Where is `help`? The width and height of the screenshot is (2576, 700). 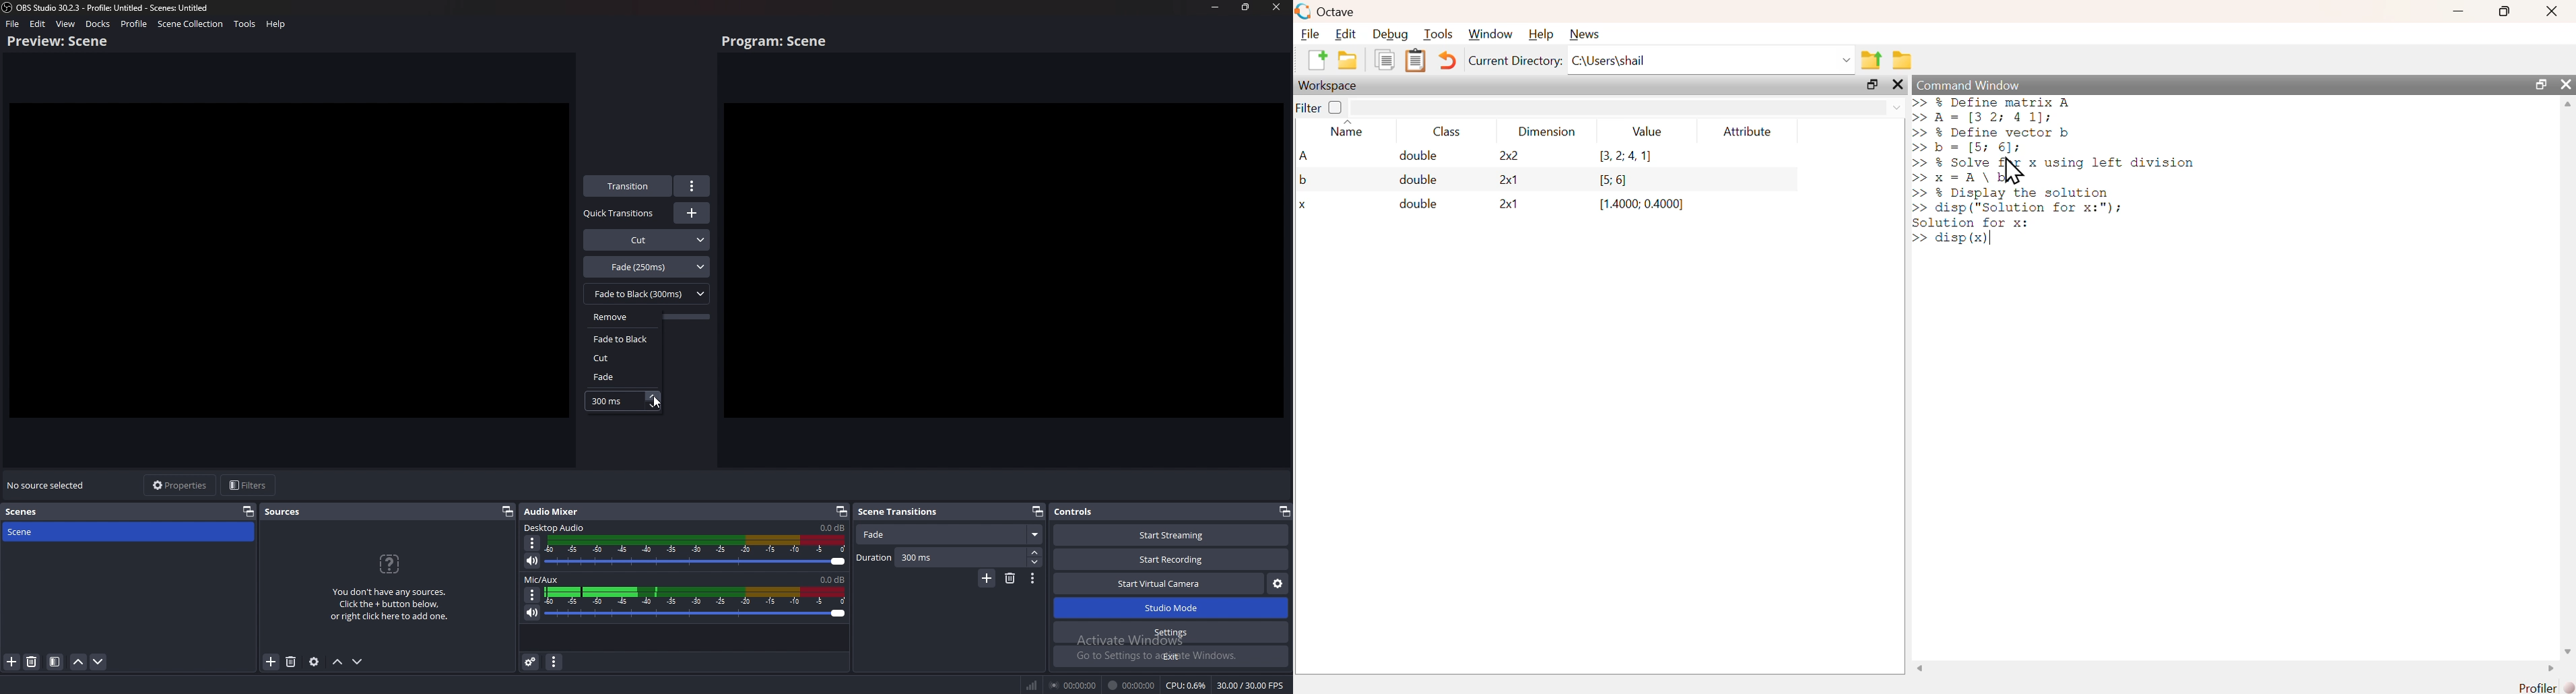
help is located at coordinates (275, 24).